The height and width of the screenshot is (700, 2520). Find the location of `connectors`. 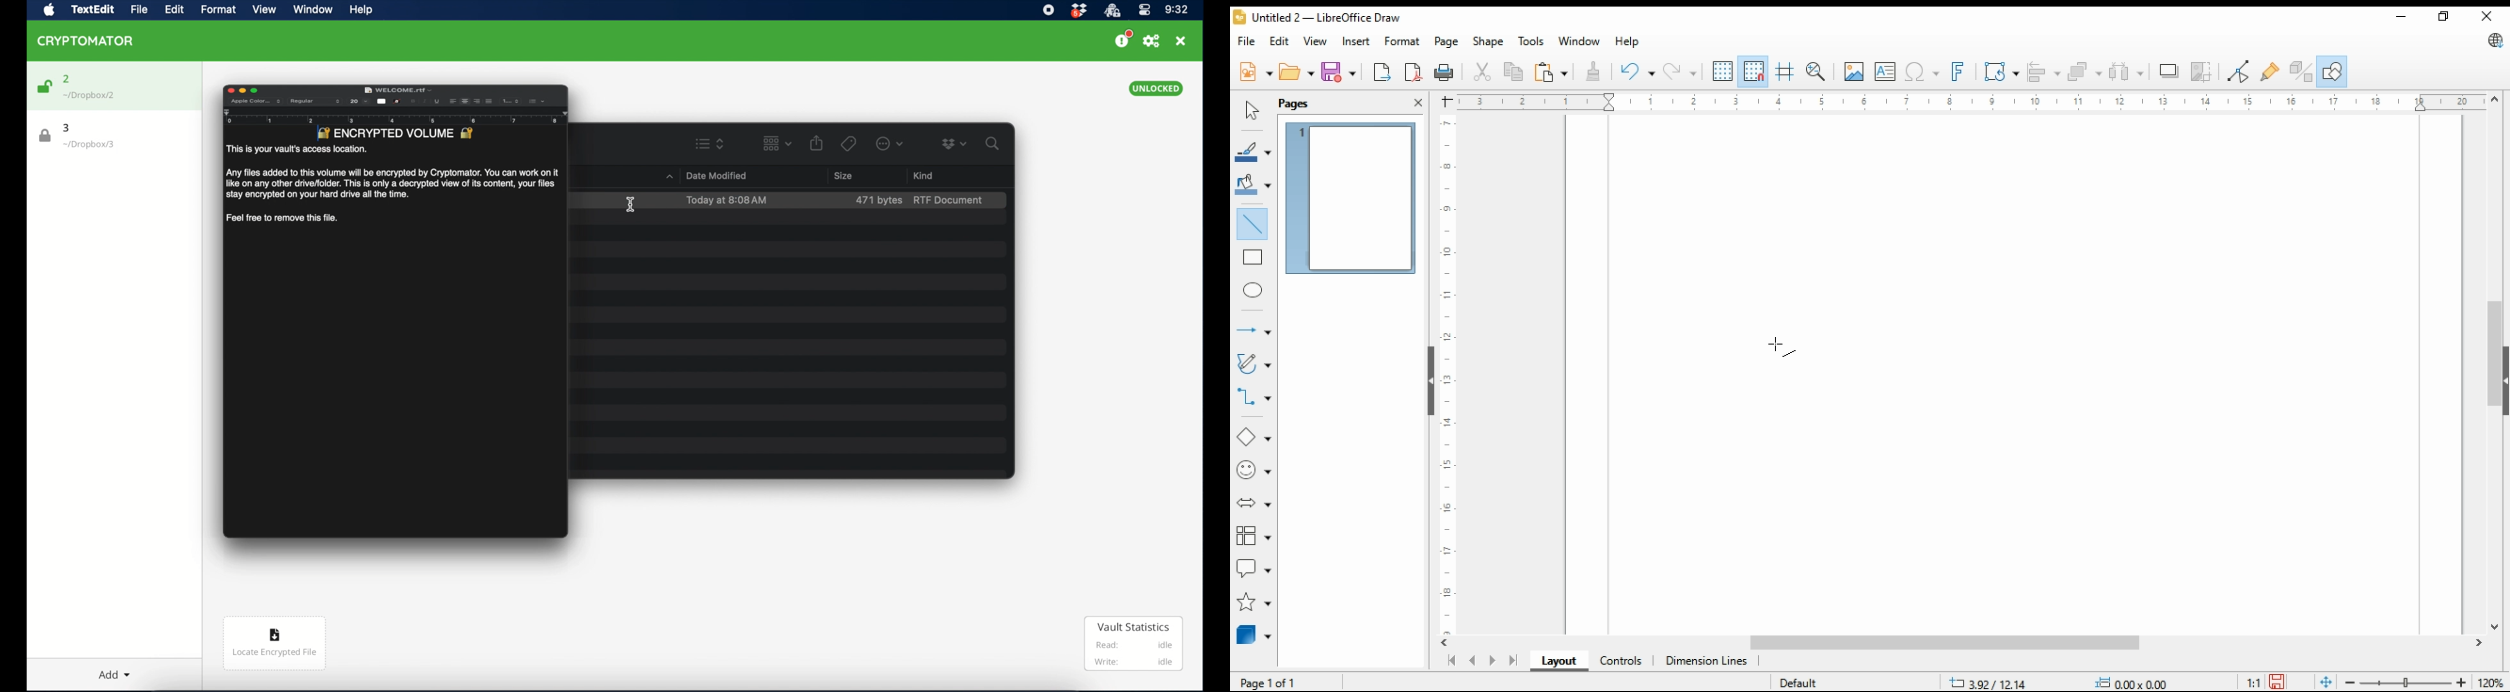

connectors is located at coordinates (1254, 394).